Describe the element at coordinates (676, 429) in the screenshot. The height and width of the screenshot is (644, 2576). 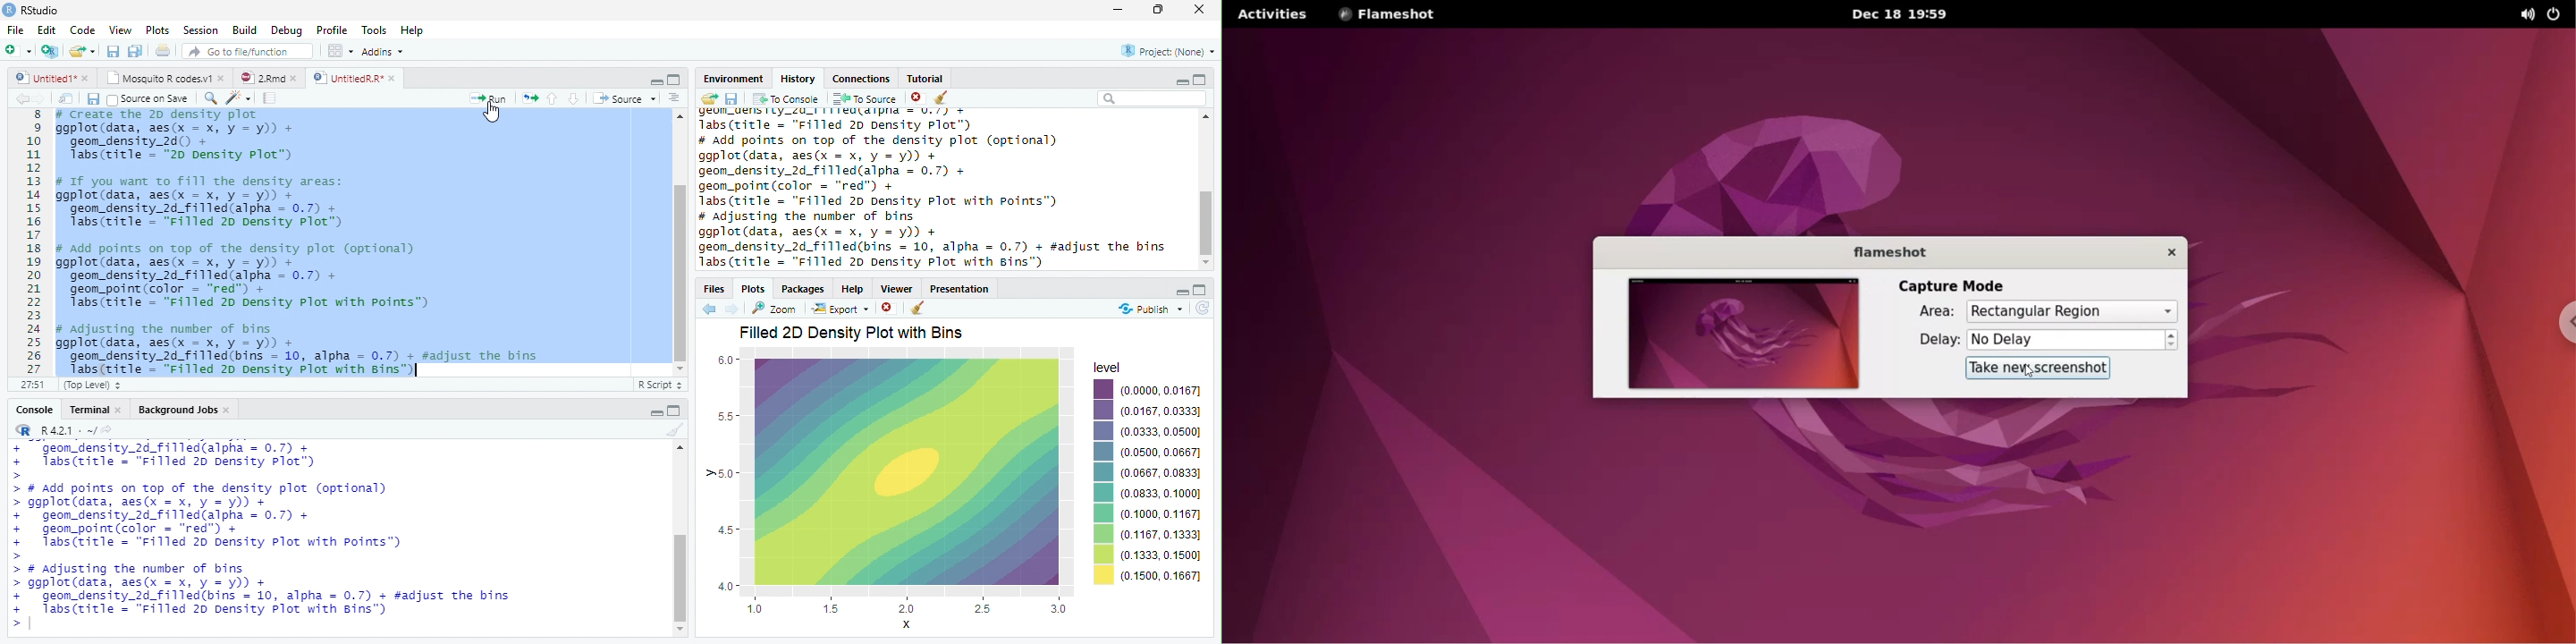
I see `Clear` at that location.